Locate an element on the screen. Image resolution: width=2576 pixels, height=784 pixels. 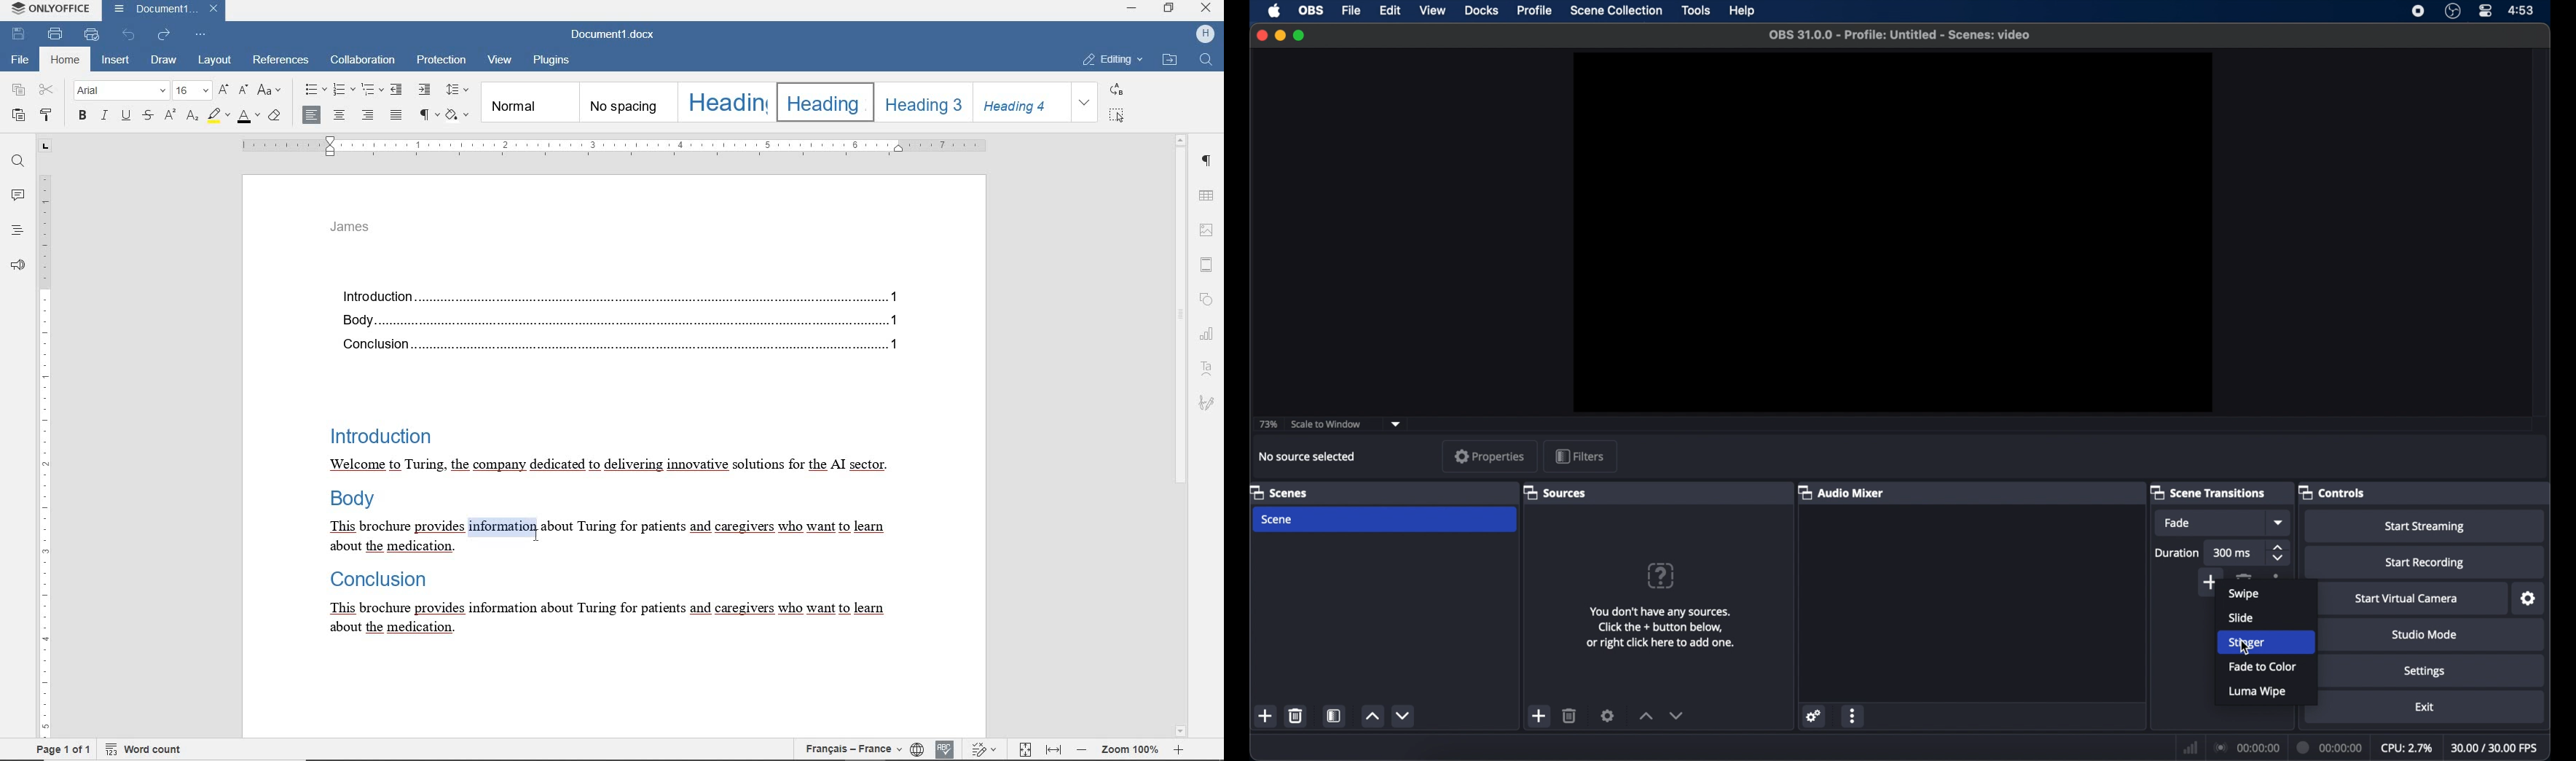
dropdown is located at coordinates (2280, 522).